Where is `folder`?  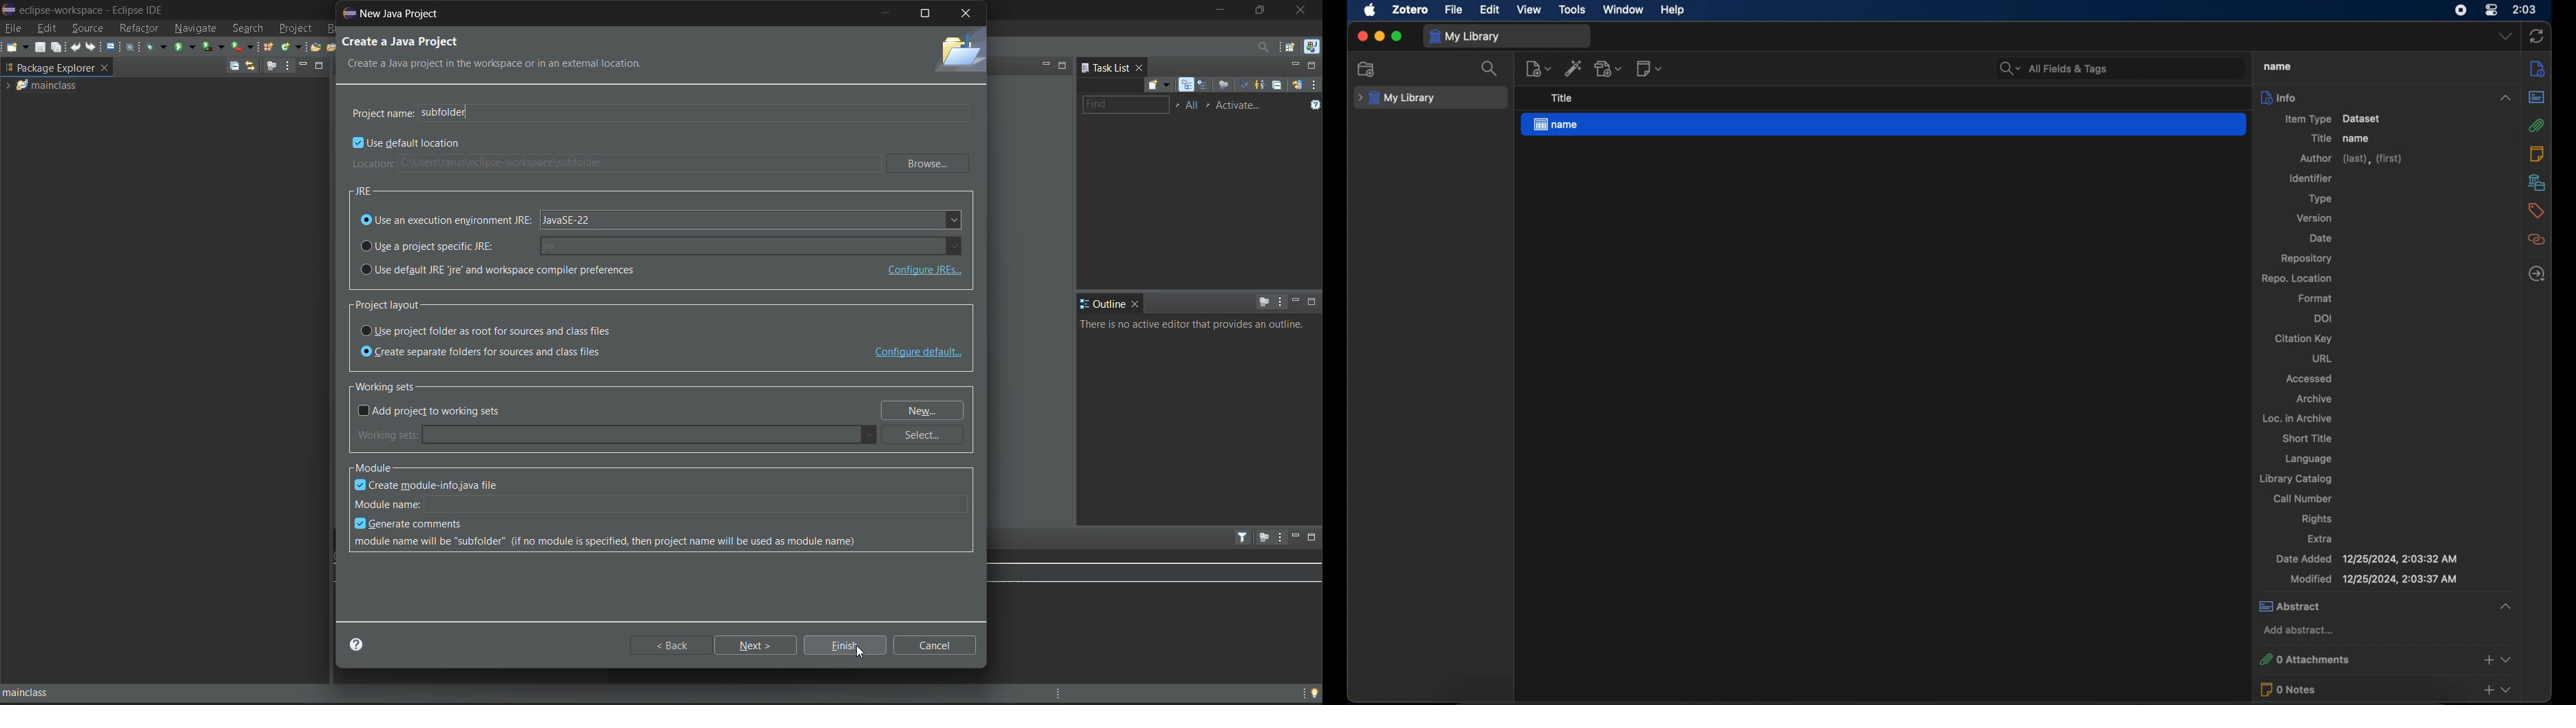
folder is located at coordinates (957, 52).